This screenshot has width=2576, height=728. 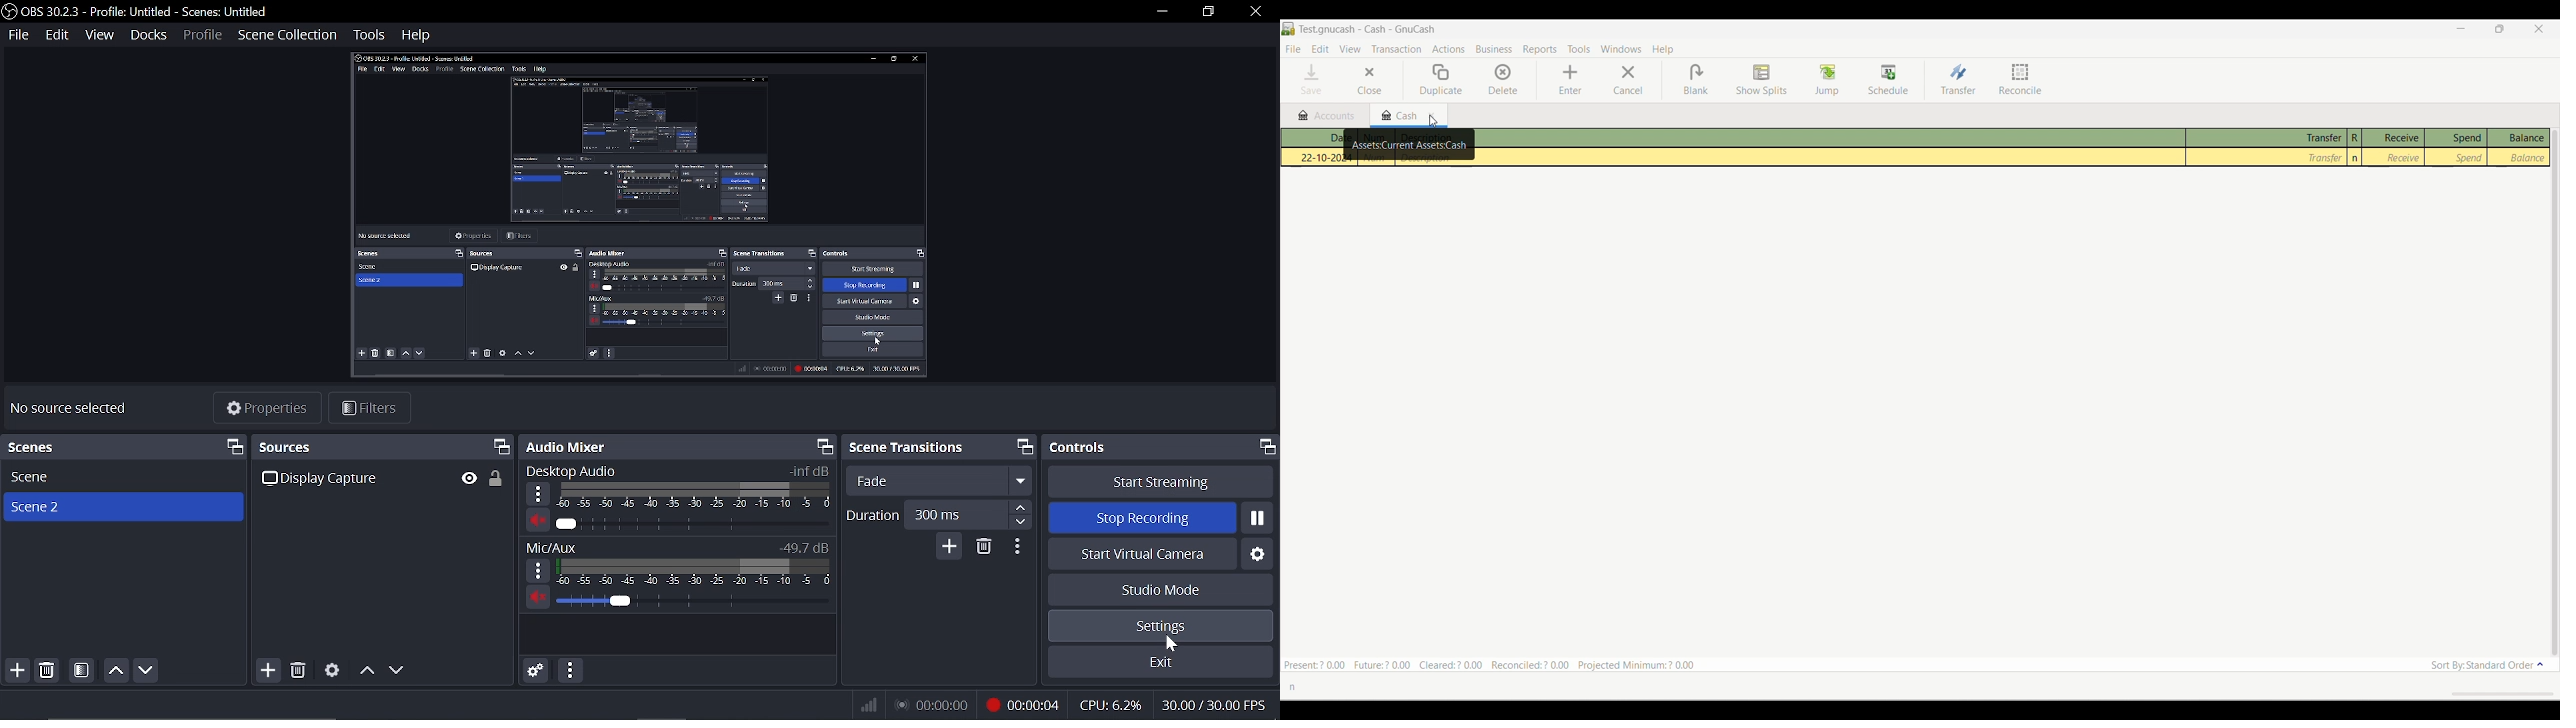 What do you see at coordinates (82, 671) in the screenshot?
I see `add scene filter` at bounding box center [82, 671].